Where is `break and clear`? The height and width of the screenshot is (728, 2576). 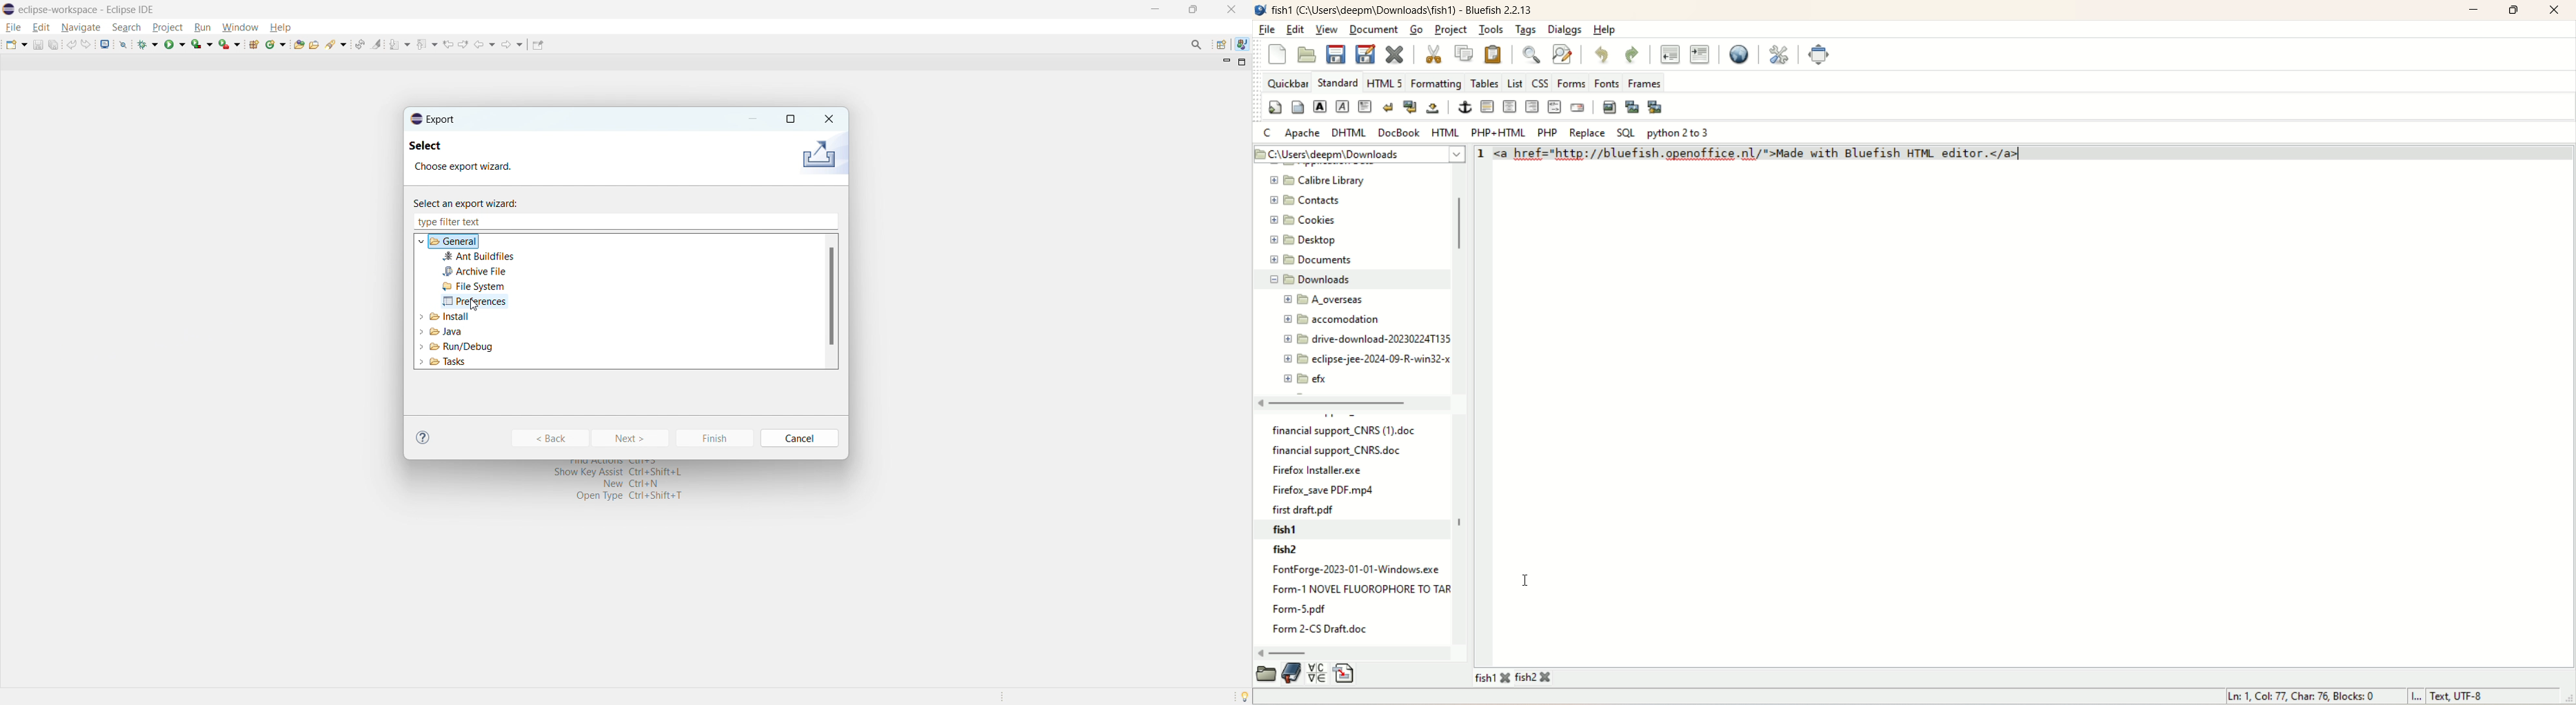
break and clear is located at coordinates (1409, 108).